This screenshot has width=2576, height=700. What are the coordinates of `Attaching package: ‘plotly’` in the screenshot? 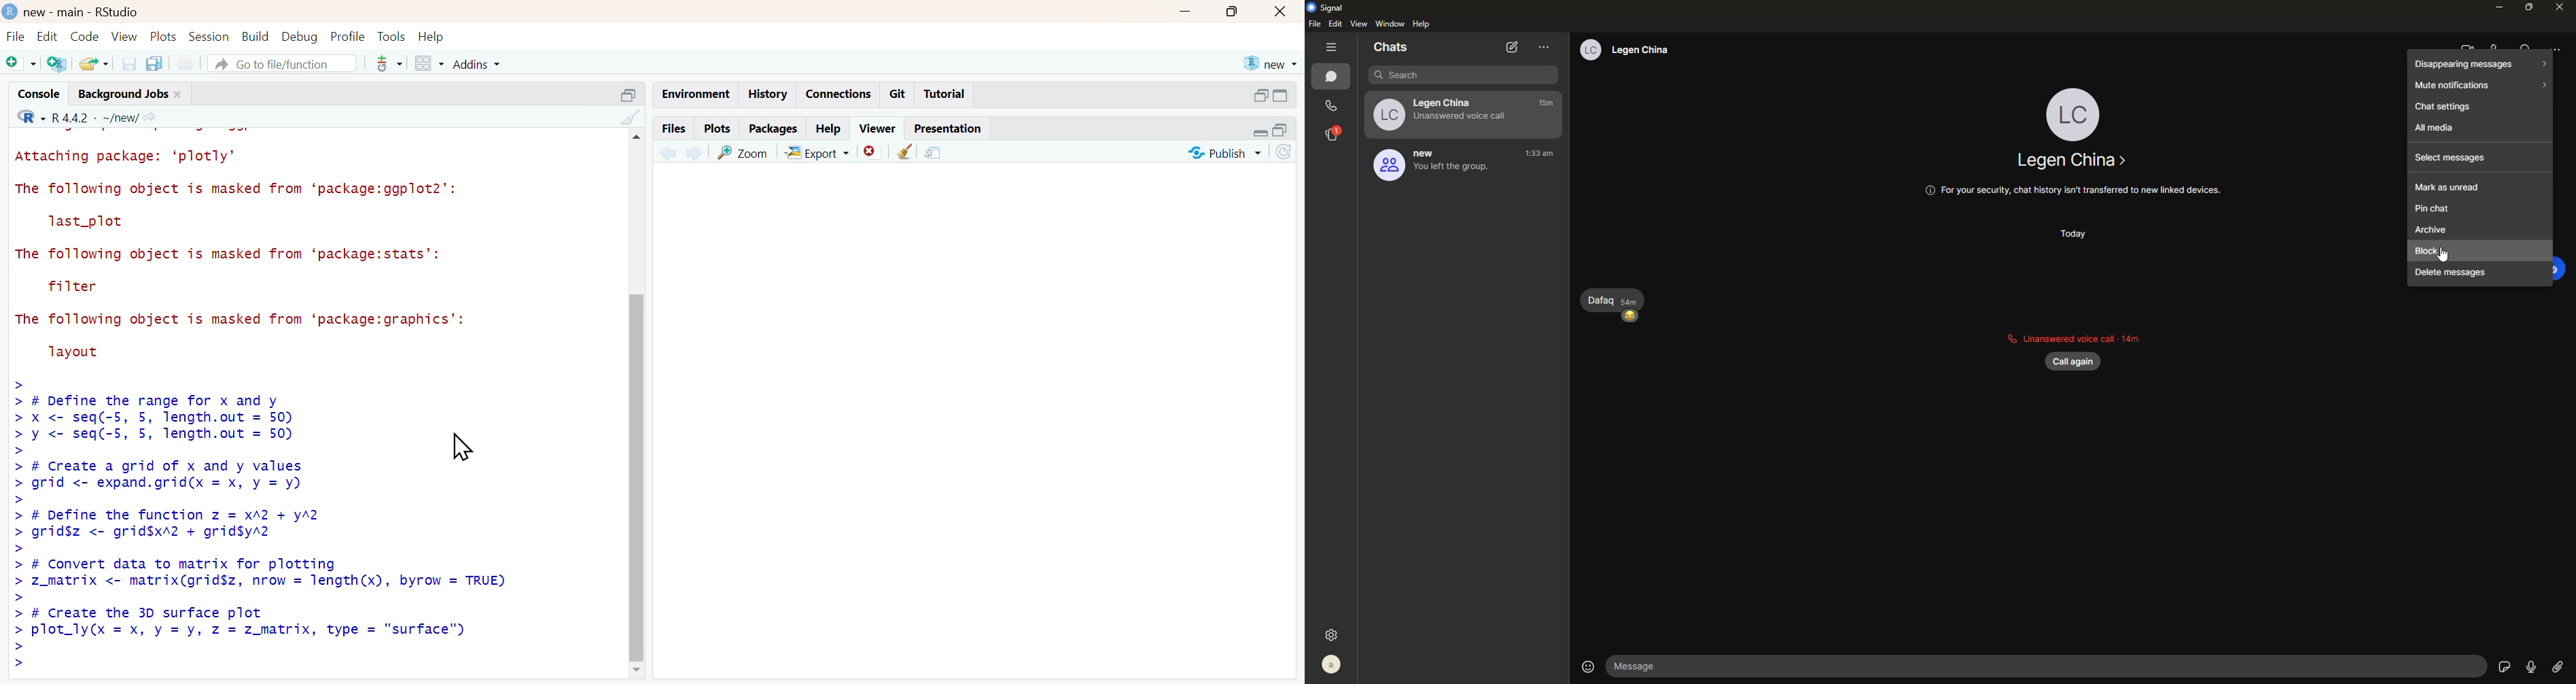 It's located at (132, 157).